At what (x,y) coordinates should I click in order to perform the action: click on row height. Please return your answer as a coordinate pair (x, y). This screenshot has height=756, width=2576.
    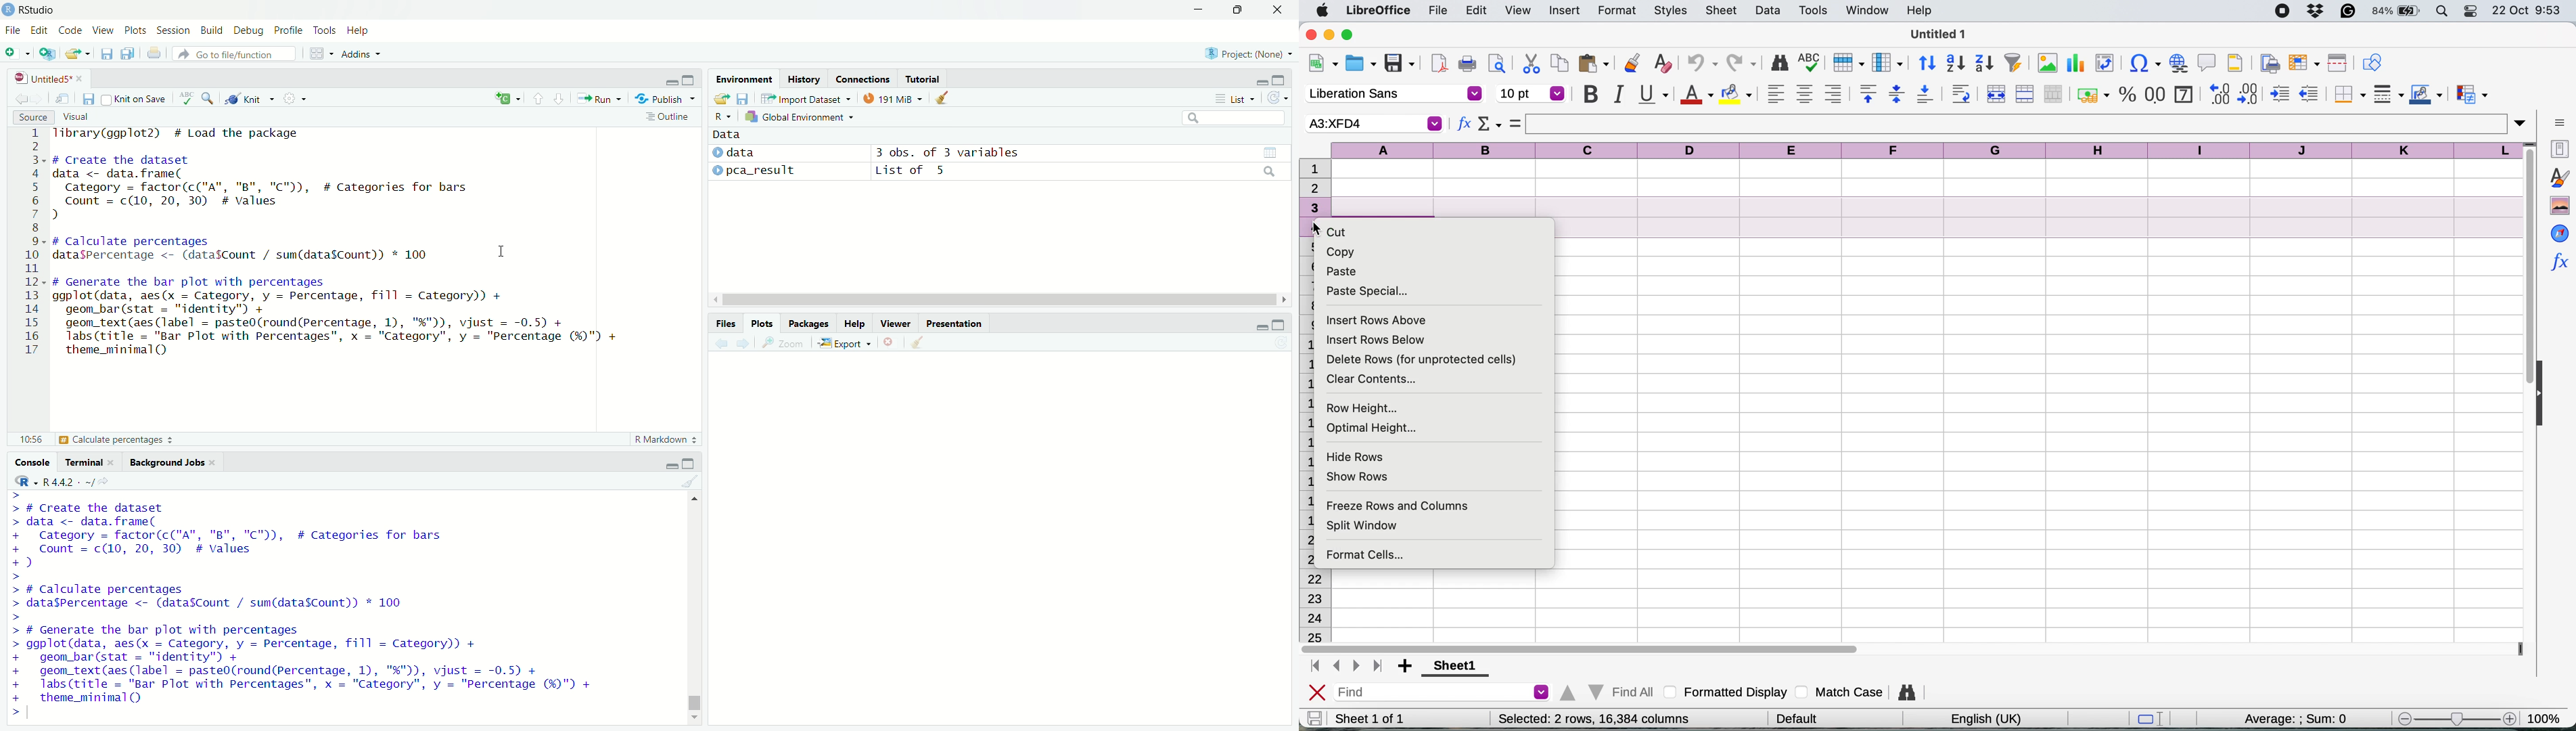
    Looking at the image, I should click on (1363, 409).